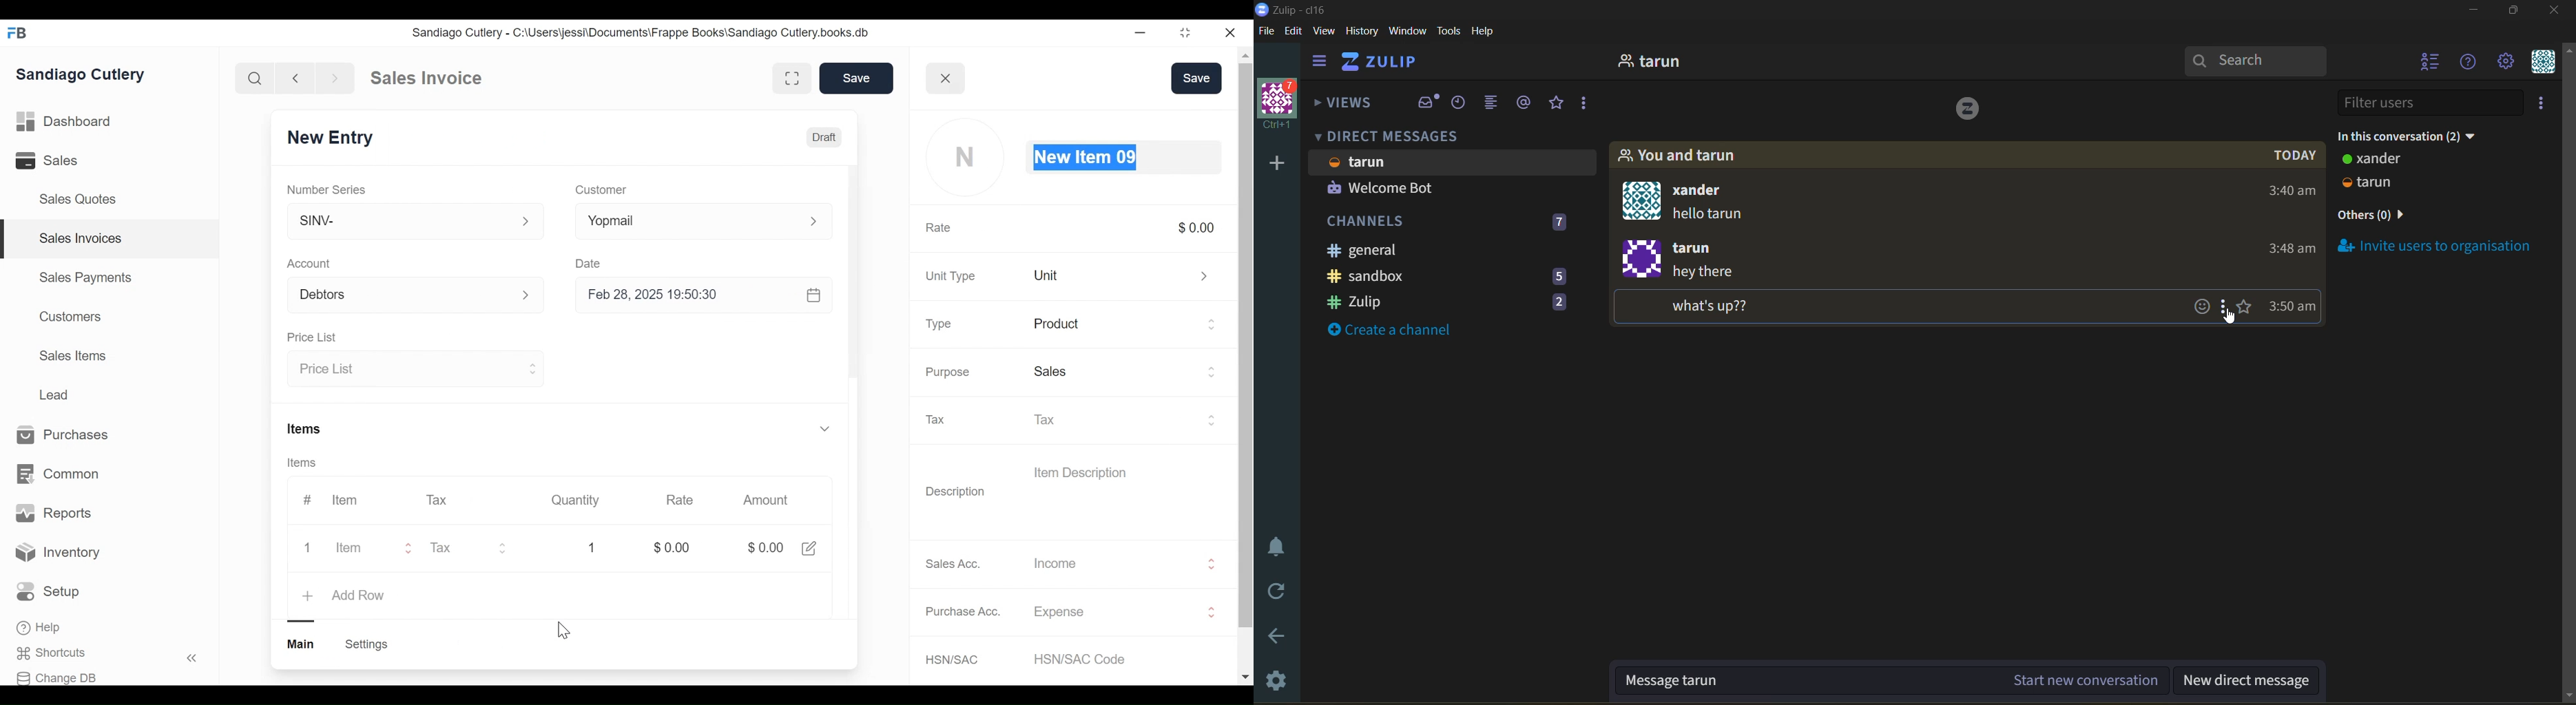 The width and height of the screenshot is (2576, 728). I want to click on Tax, so click(1127, 418).